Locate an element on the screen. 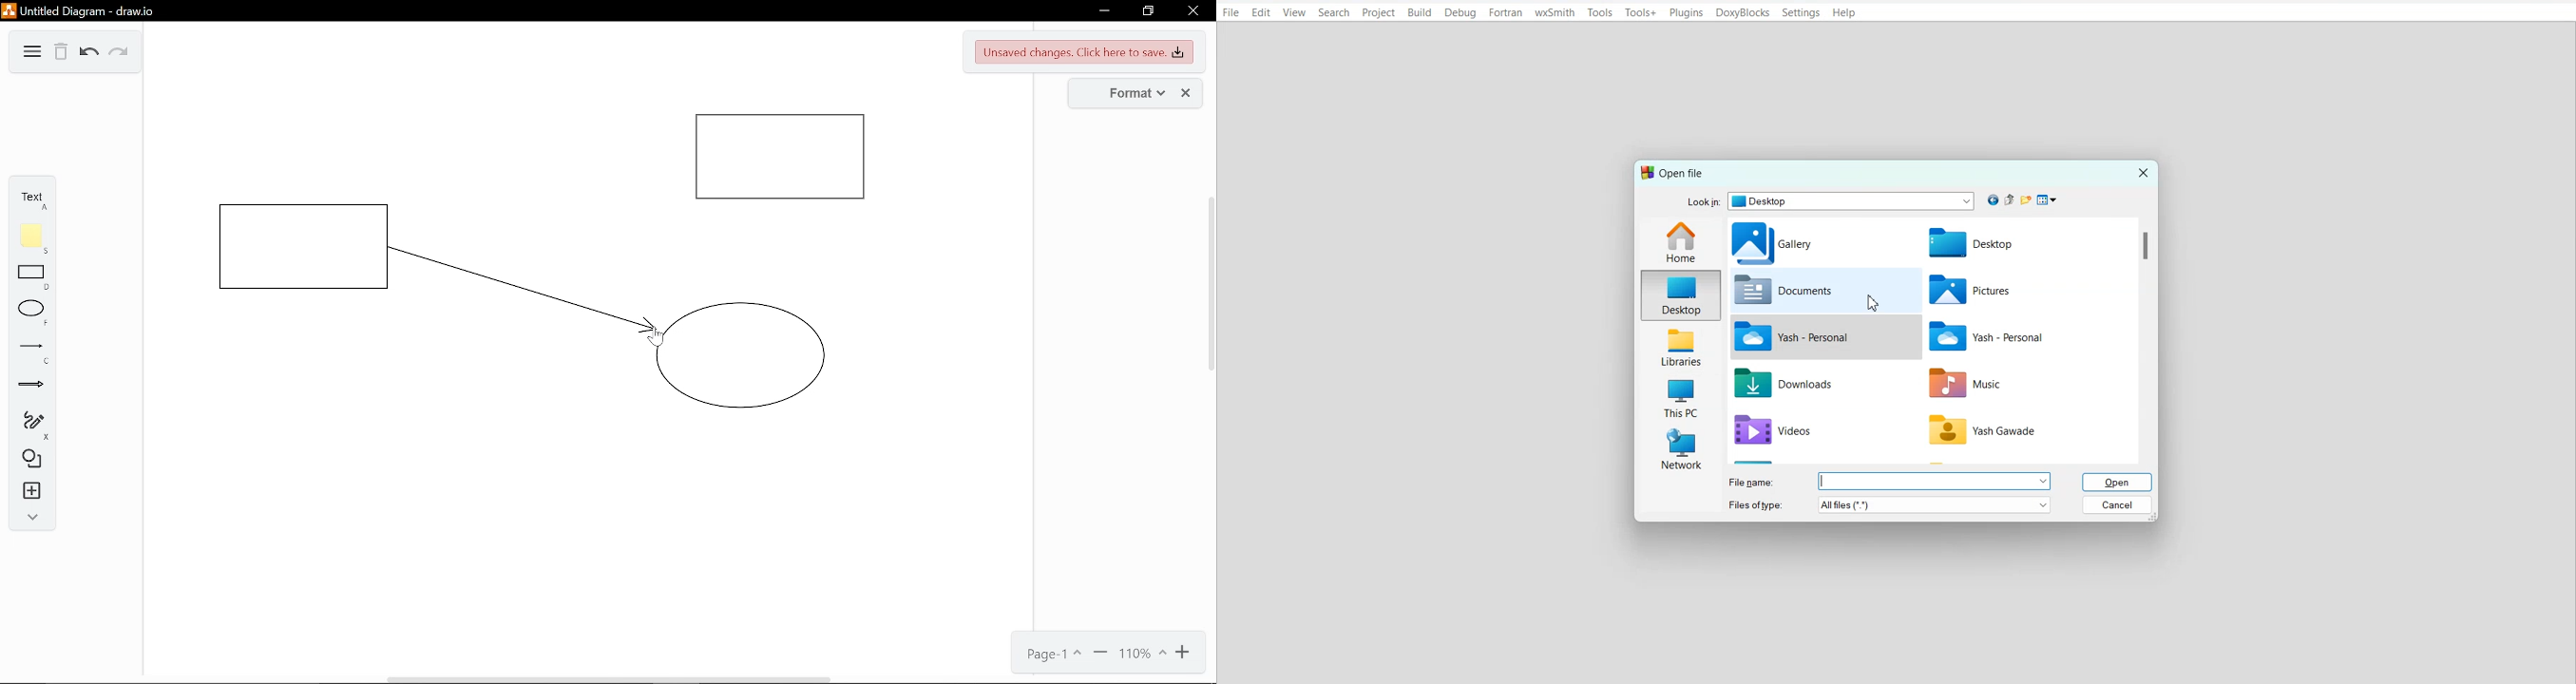  wxSmith is located at coordinates (1555, 12).